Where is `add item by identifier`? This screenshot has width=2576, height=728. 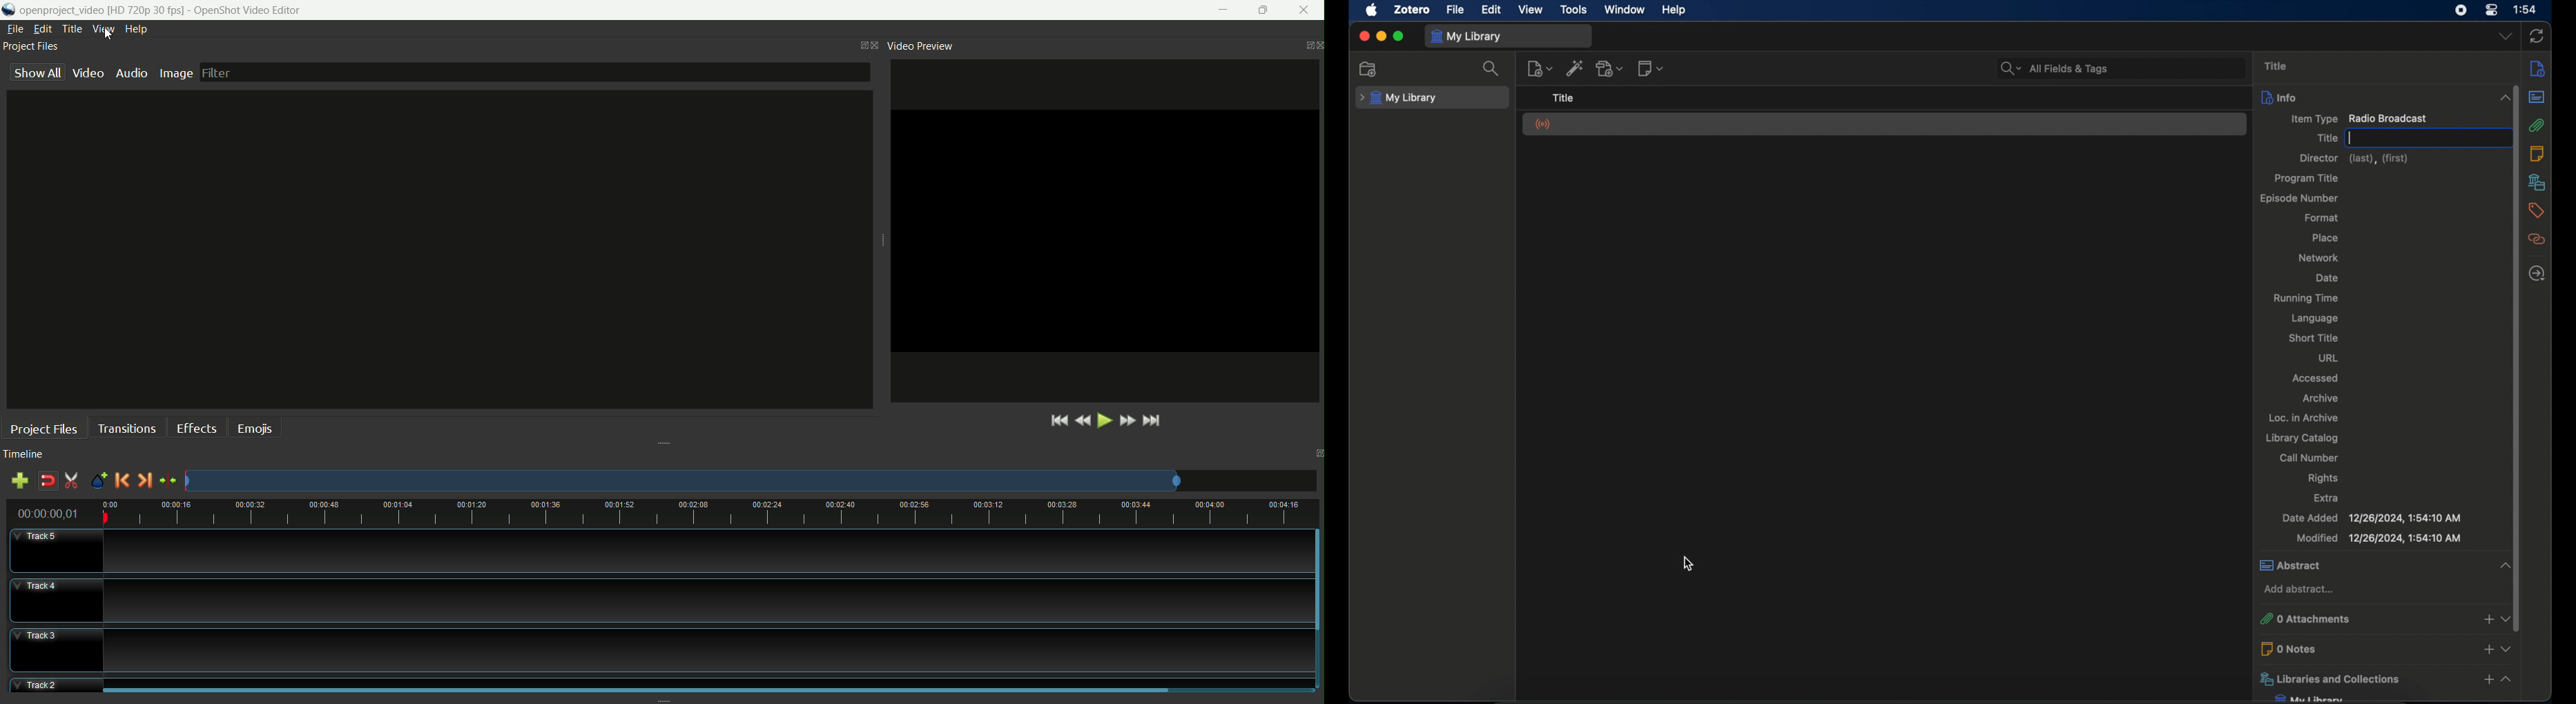
add item by identifier is located at coordinates (1576, 68).